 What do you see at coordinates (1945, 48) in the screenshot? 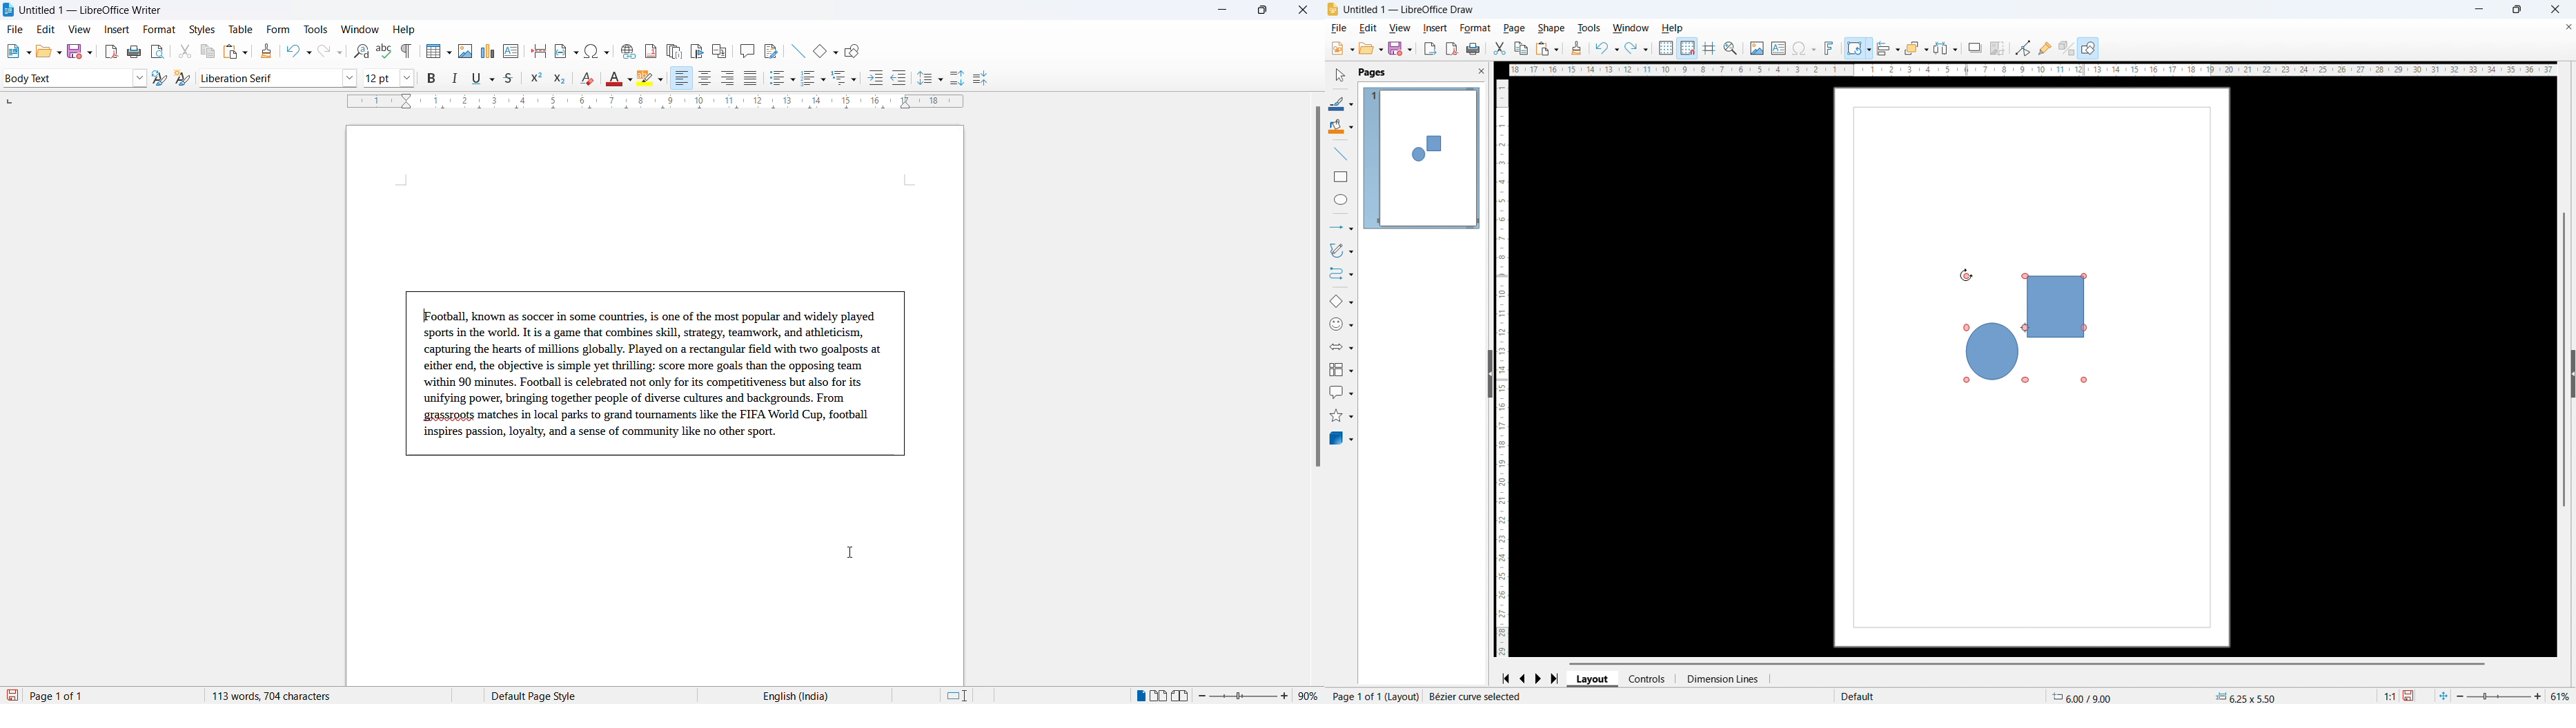
I see `Select at least three objects to distribute ` at bounding box center [1945, 48].